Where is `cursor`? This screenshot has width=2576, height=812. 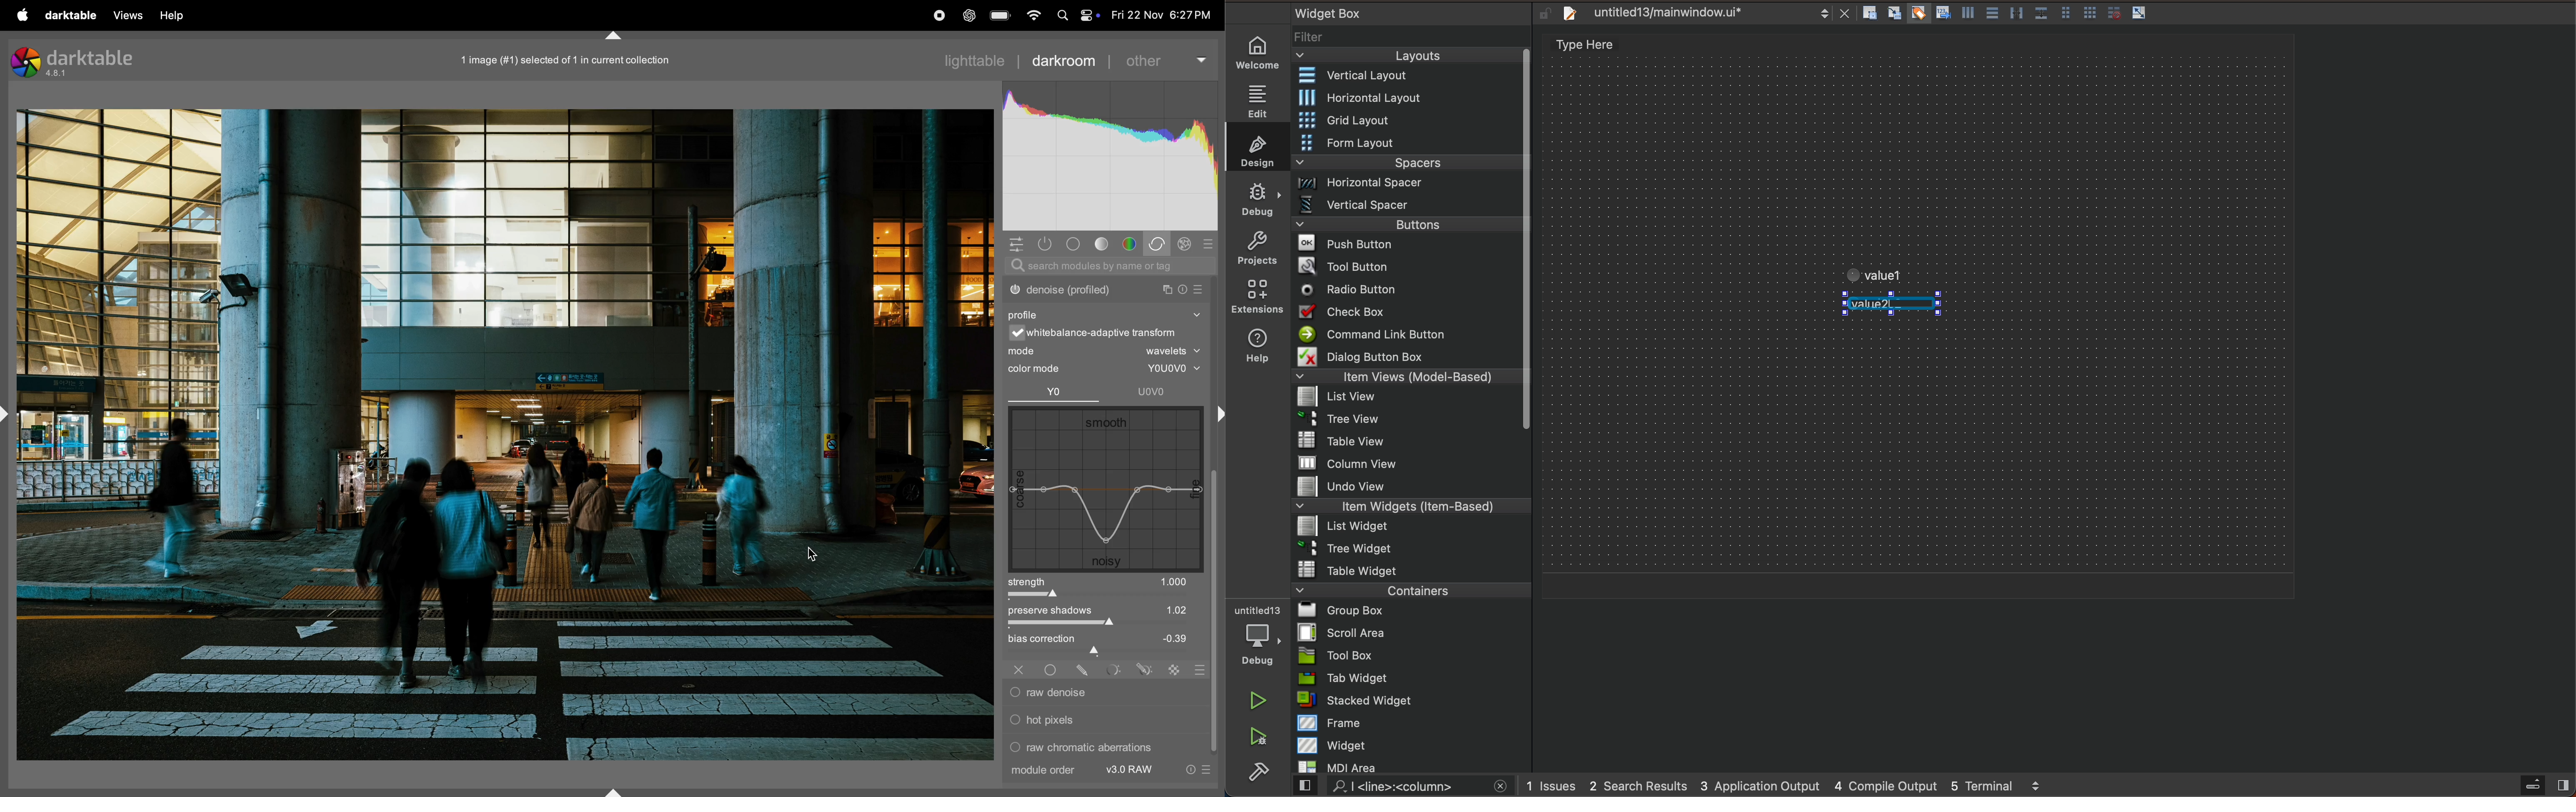
cursor is located at coordinates (815, 554).